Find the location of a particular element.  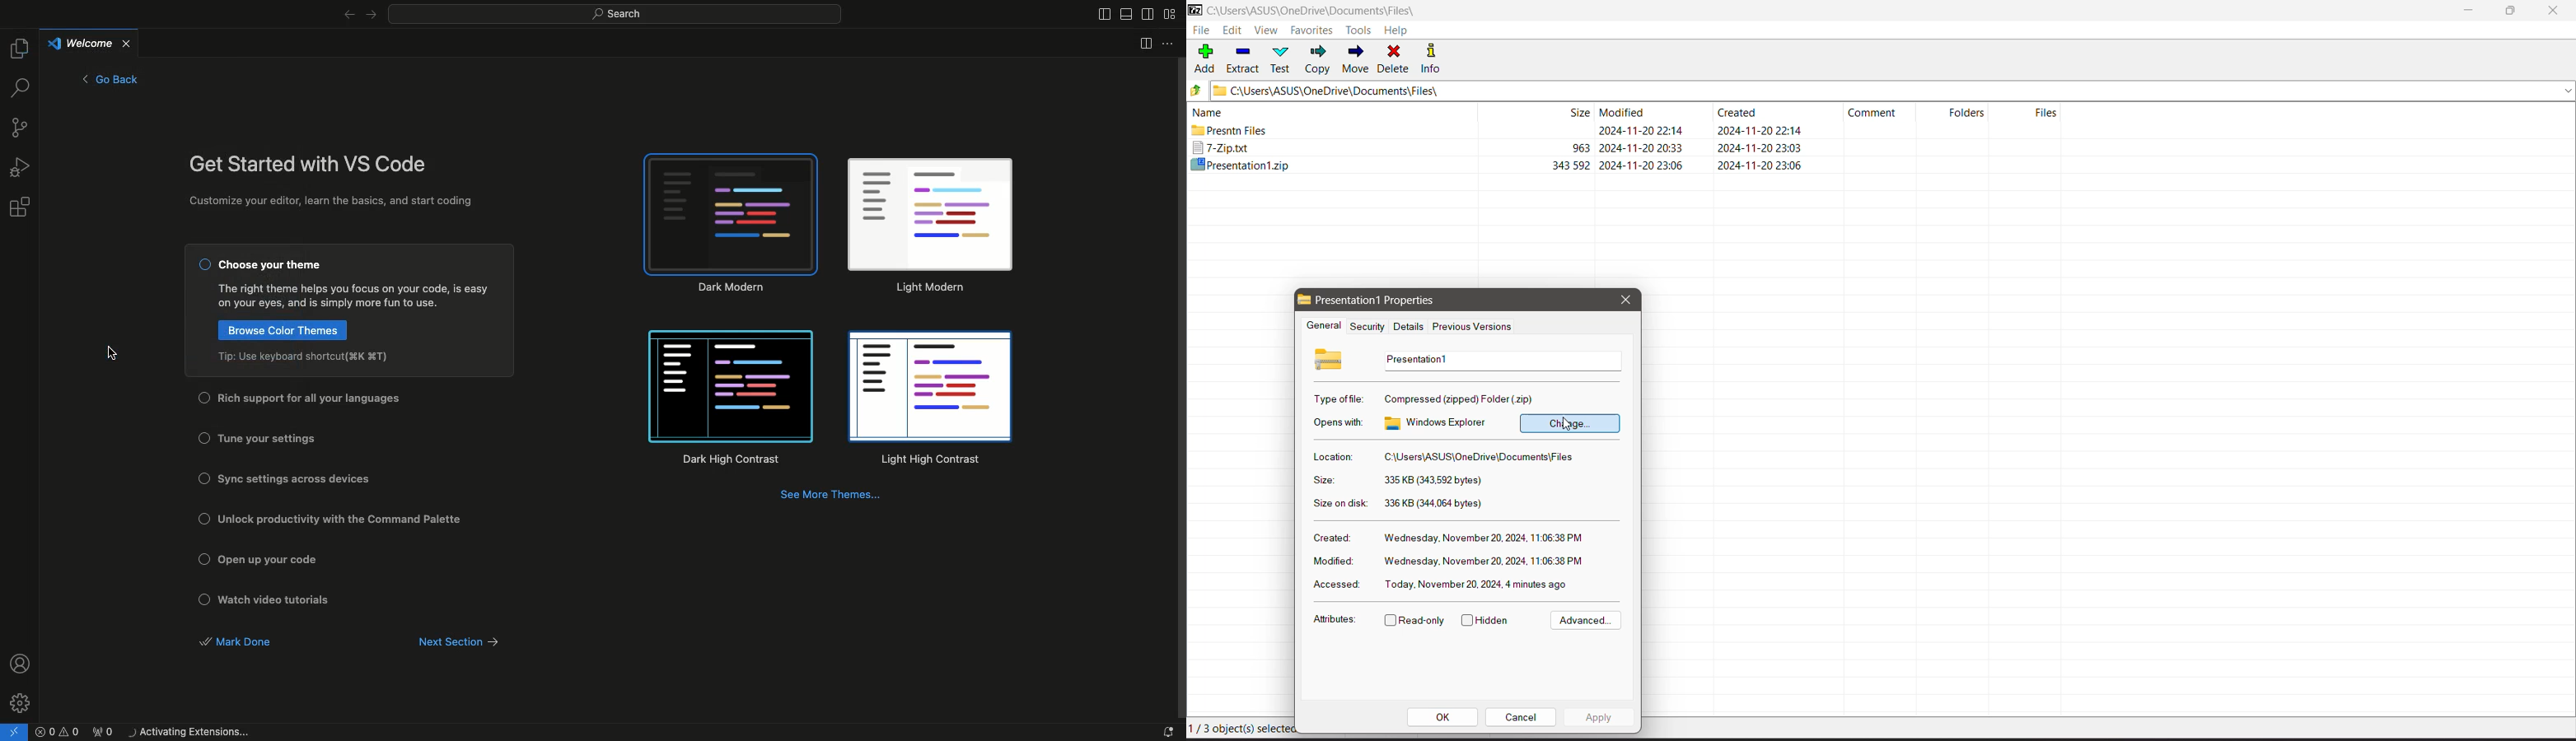

Activating extensions is located at coordinates (193, 733).